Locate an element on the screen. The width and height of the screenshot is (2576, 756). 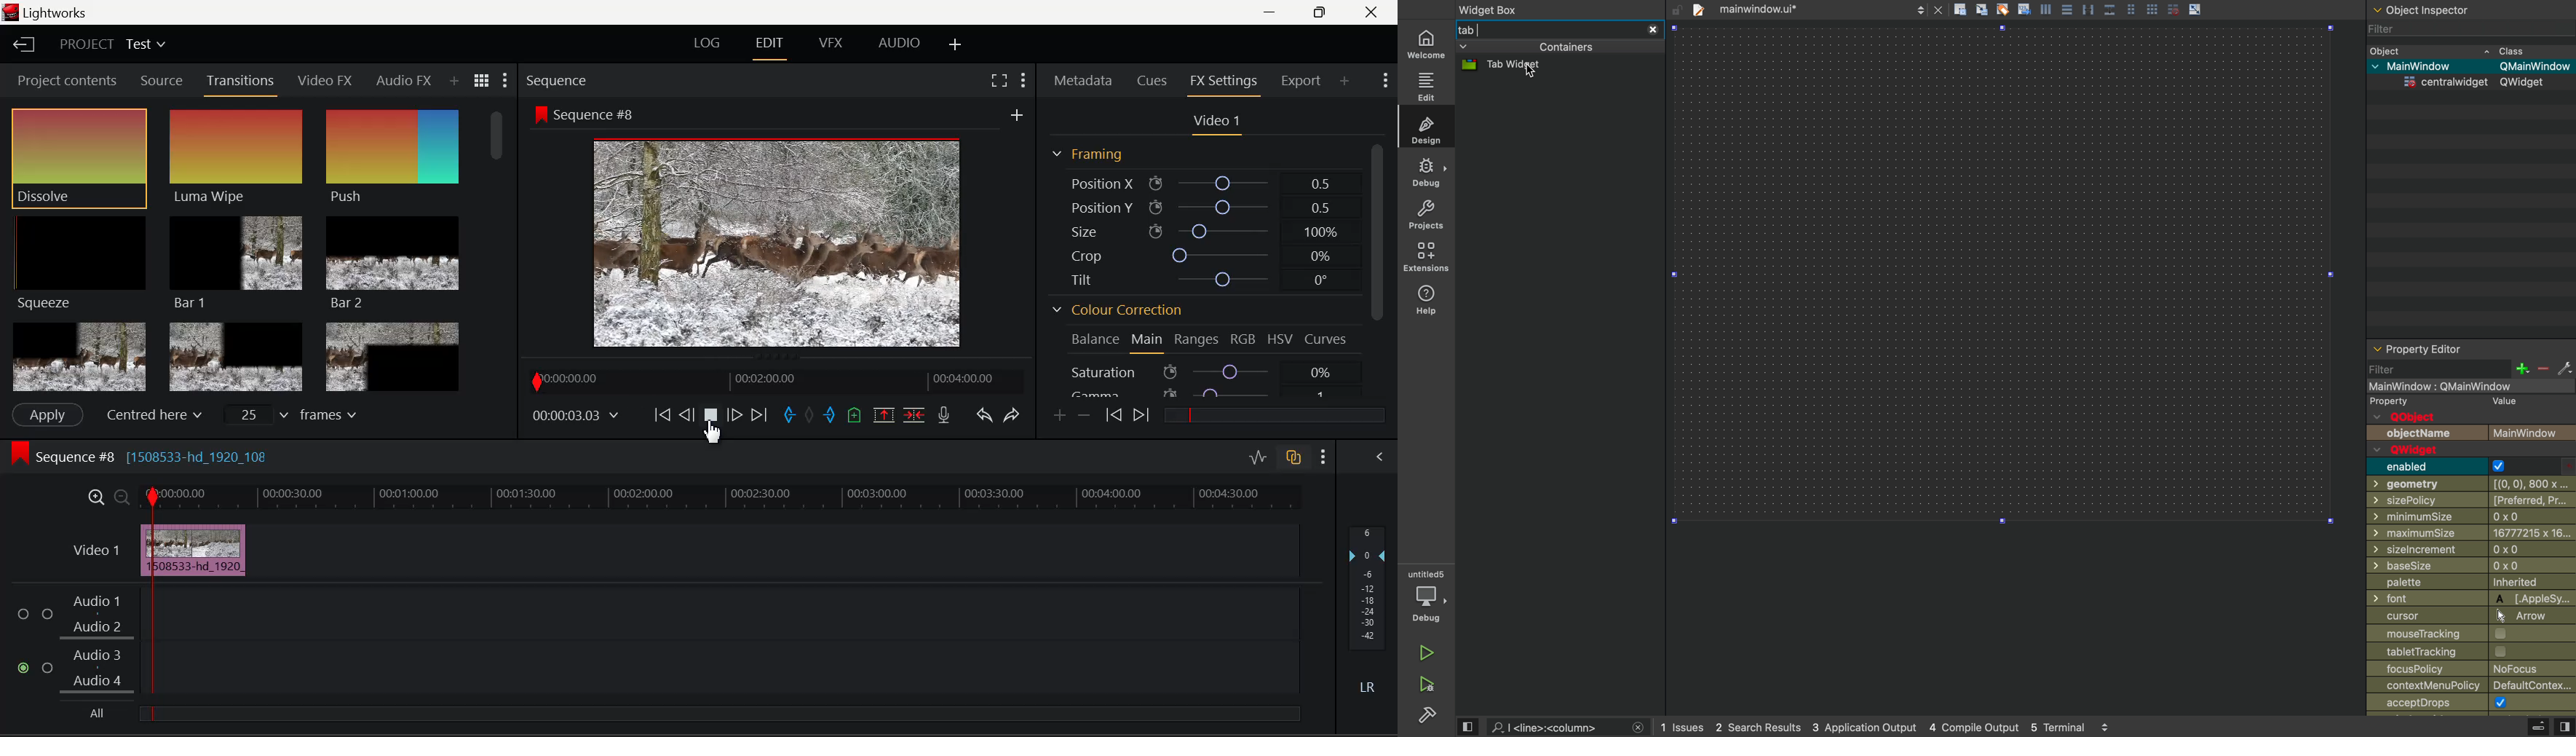
frames input is located at coordinates (294, 414).